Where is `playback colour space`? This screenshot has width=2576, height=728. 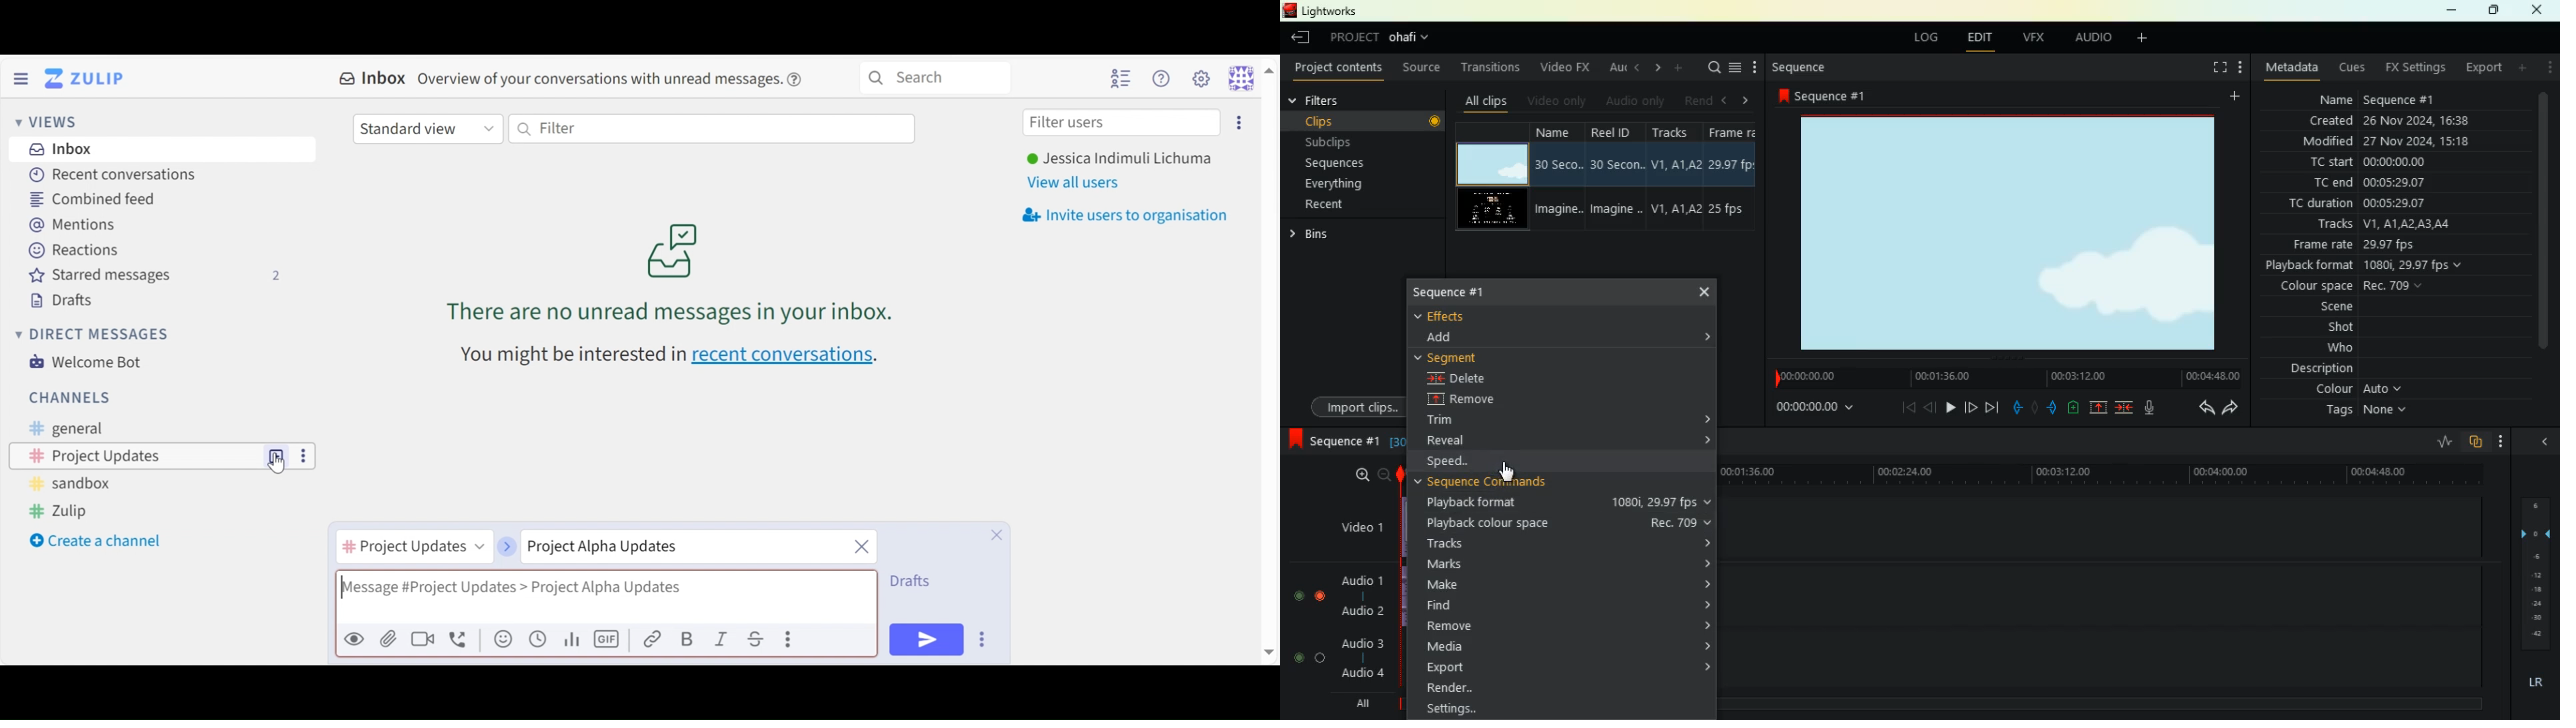
playback colour space is located at coordinates (1566, 523).